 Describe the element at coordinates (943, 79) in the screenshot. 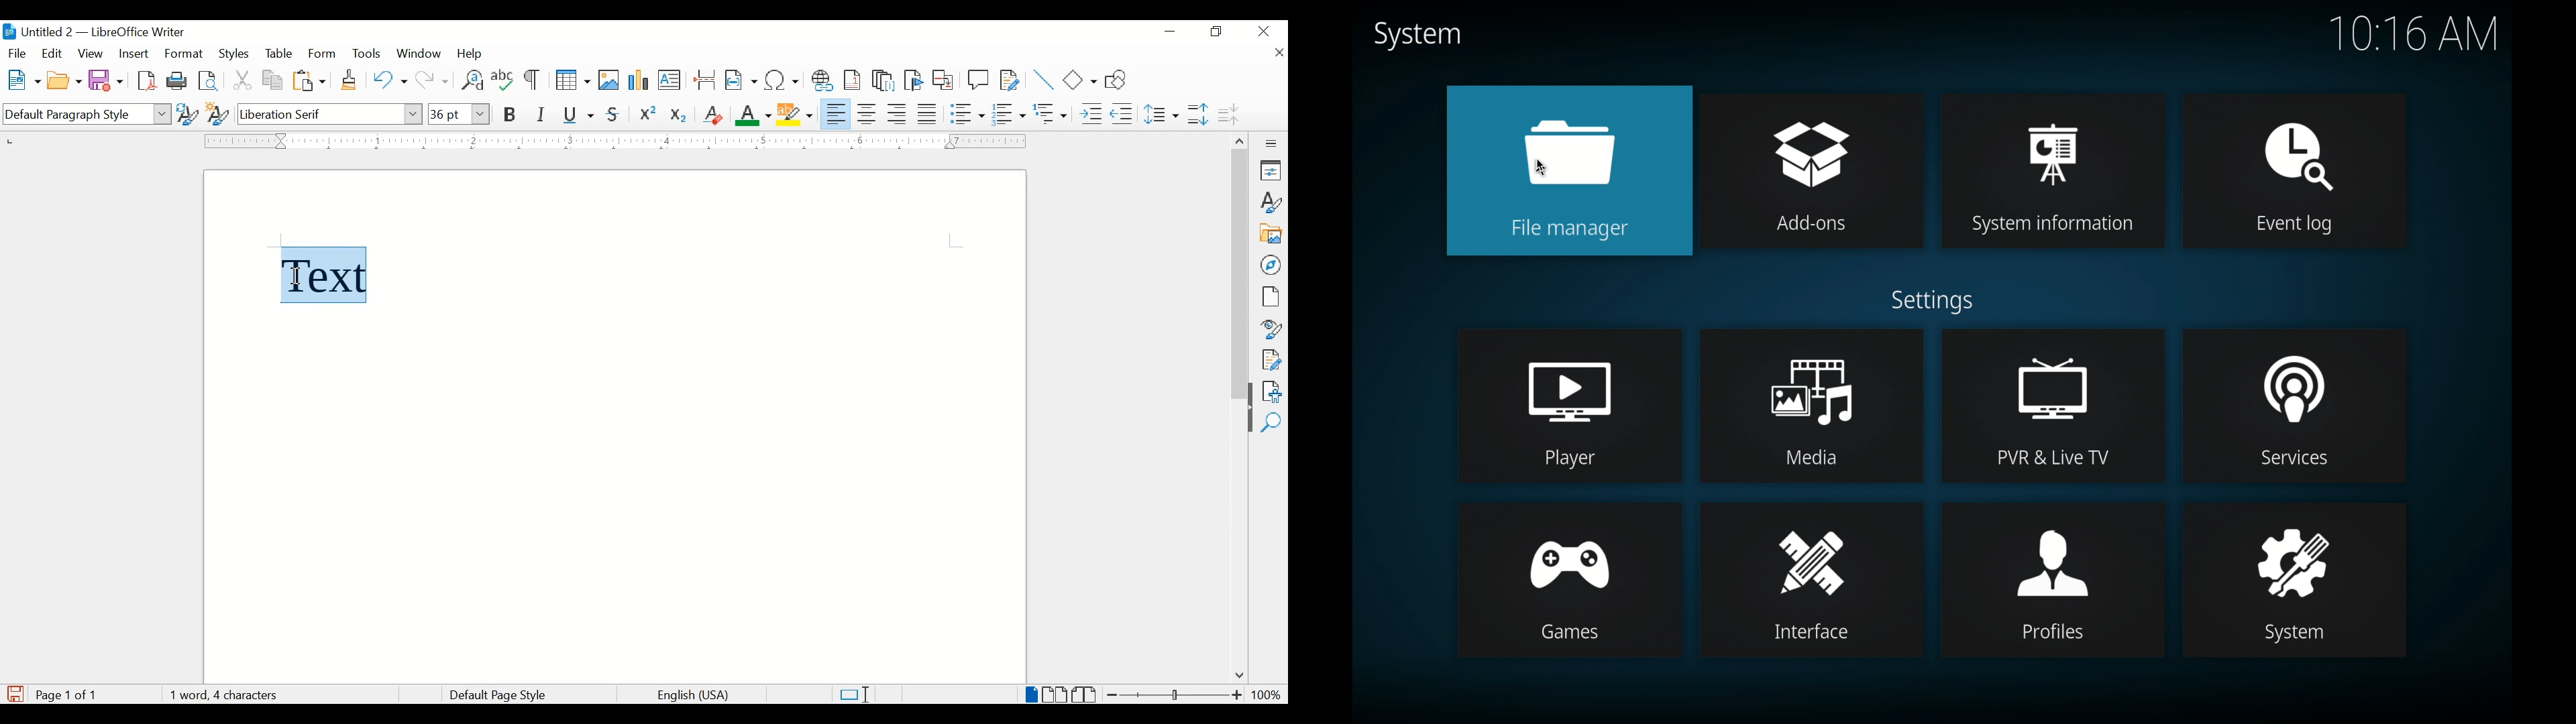

I see `insert cross-reference` at that location.